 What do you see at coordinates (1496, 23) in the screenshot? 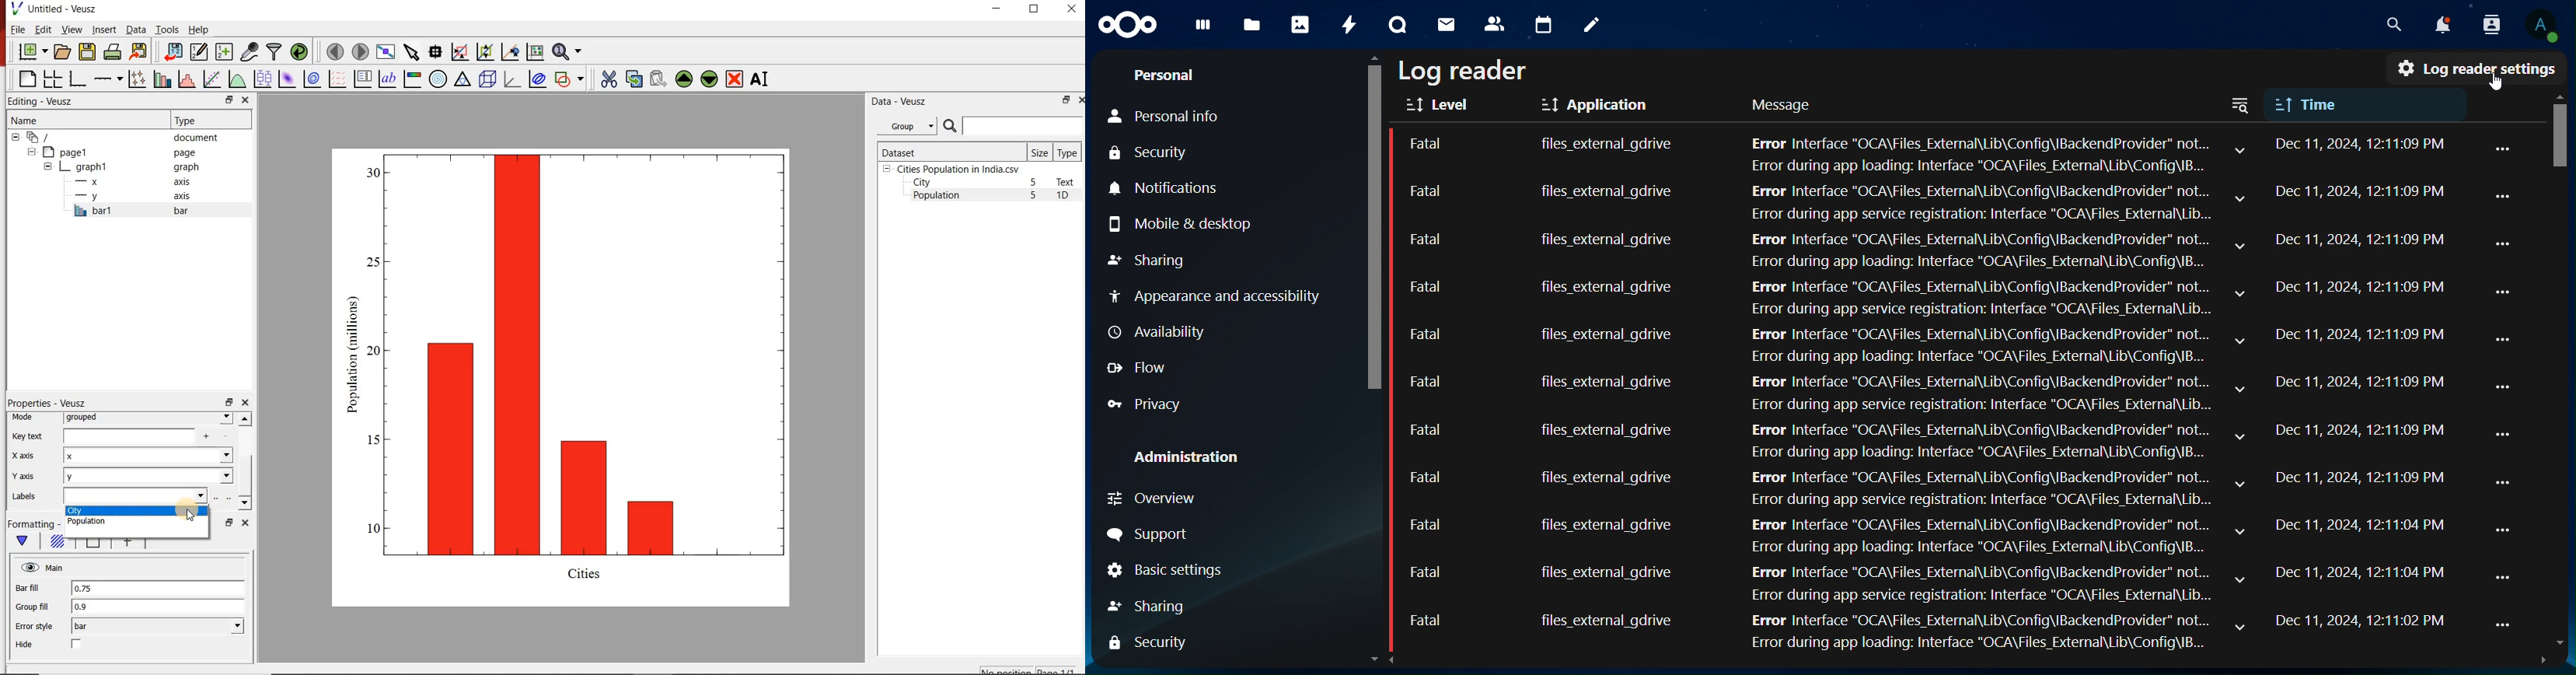
I see `contact` at bounding box center [1496, 23].